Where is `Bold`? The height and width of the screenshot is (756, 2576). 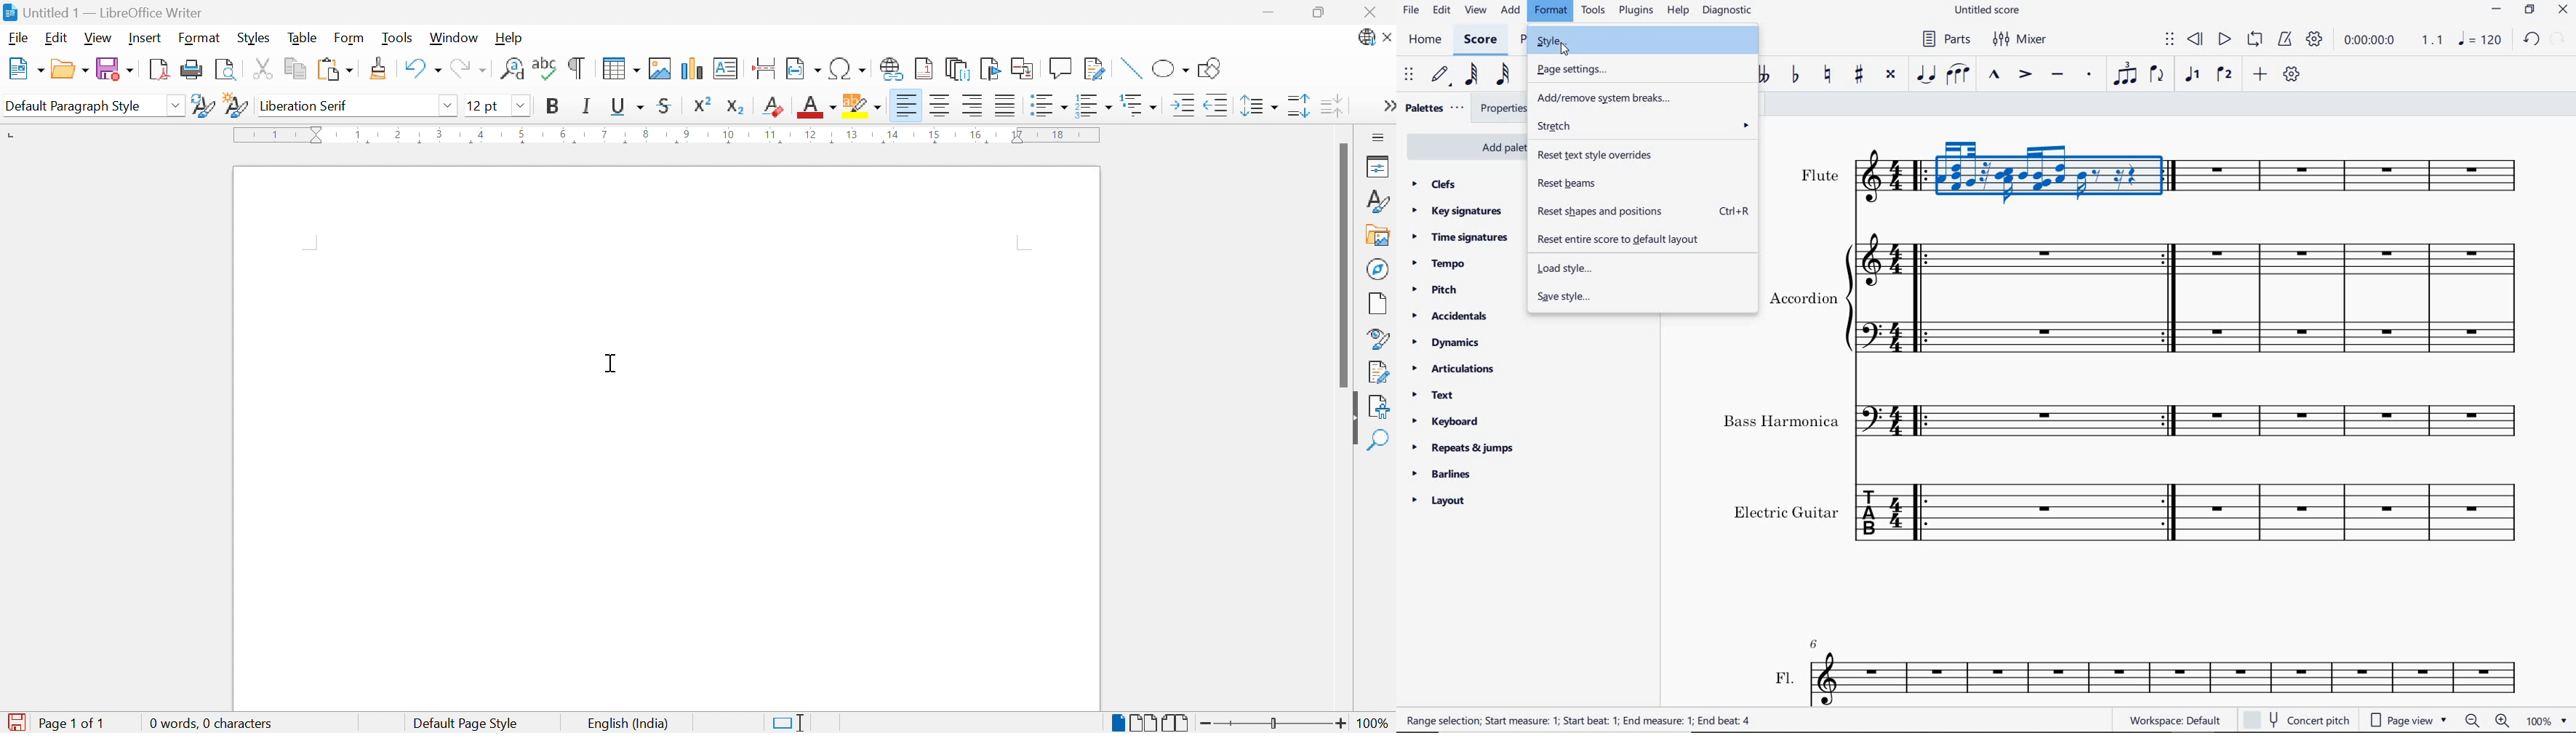 Bold is located at coordinates (553, 105).